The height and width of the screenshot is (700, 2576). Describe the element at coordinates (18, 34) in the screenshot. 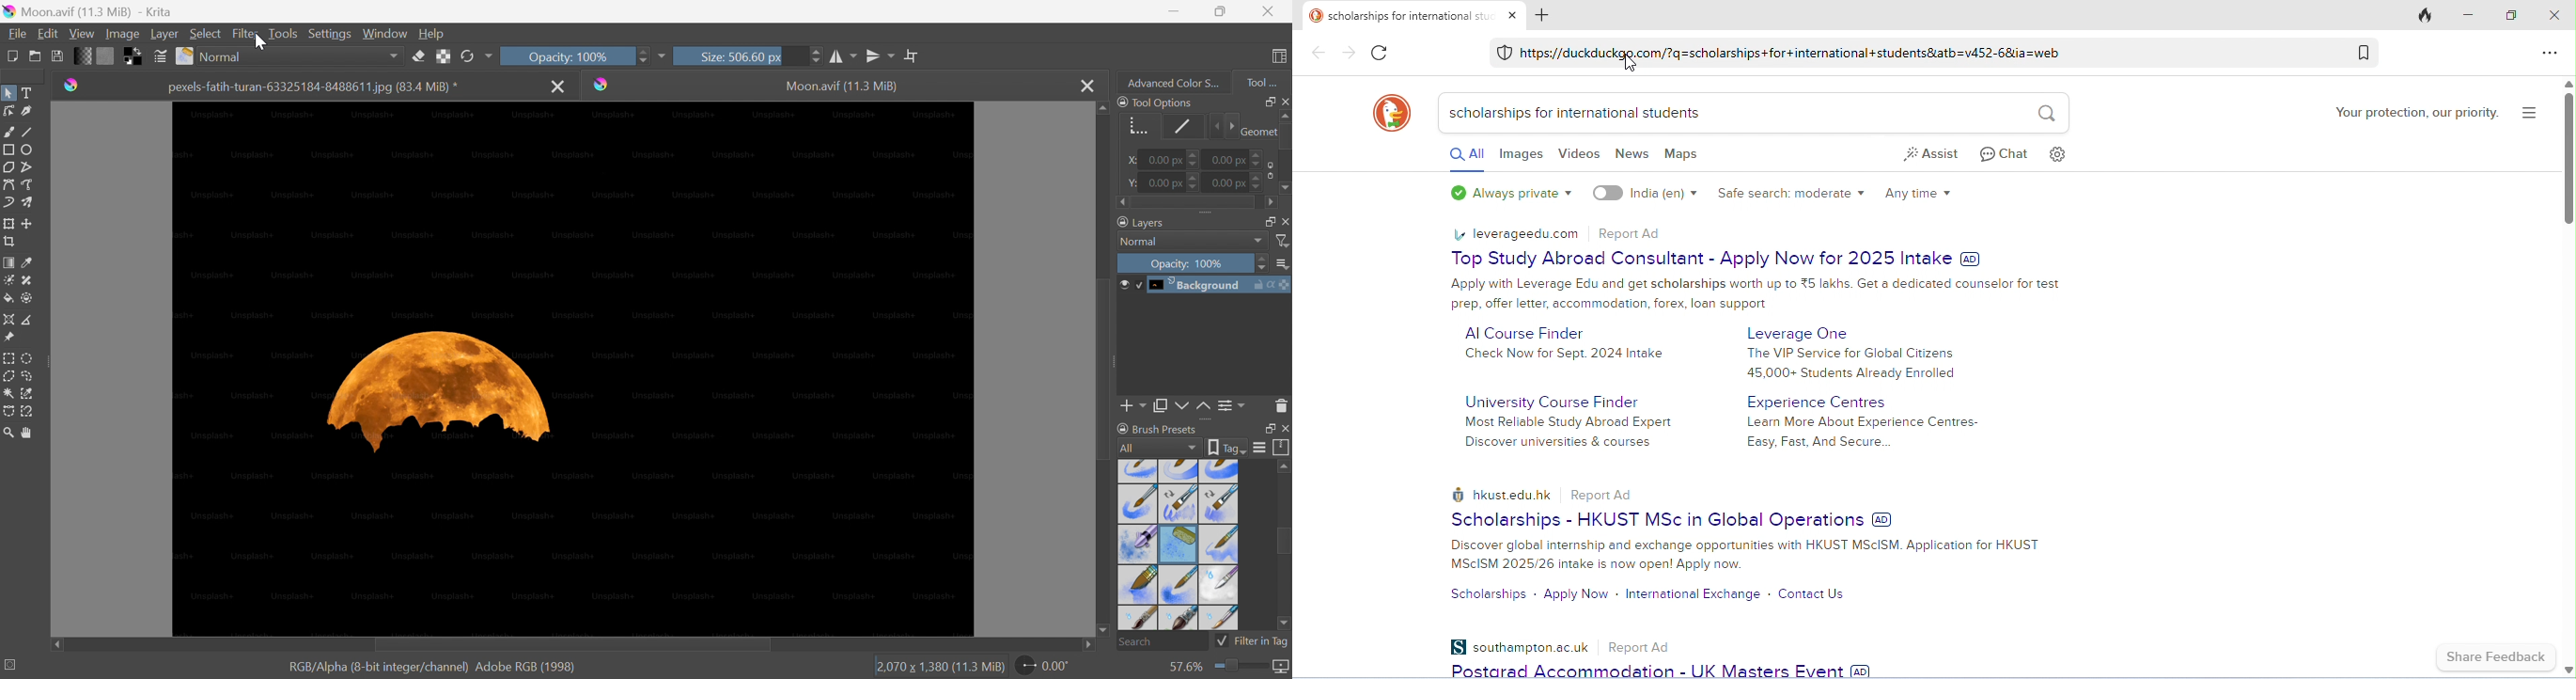

I see `File` at that location.